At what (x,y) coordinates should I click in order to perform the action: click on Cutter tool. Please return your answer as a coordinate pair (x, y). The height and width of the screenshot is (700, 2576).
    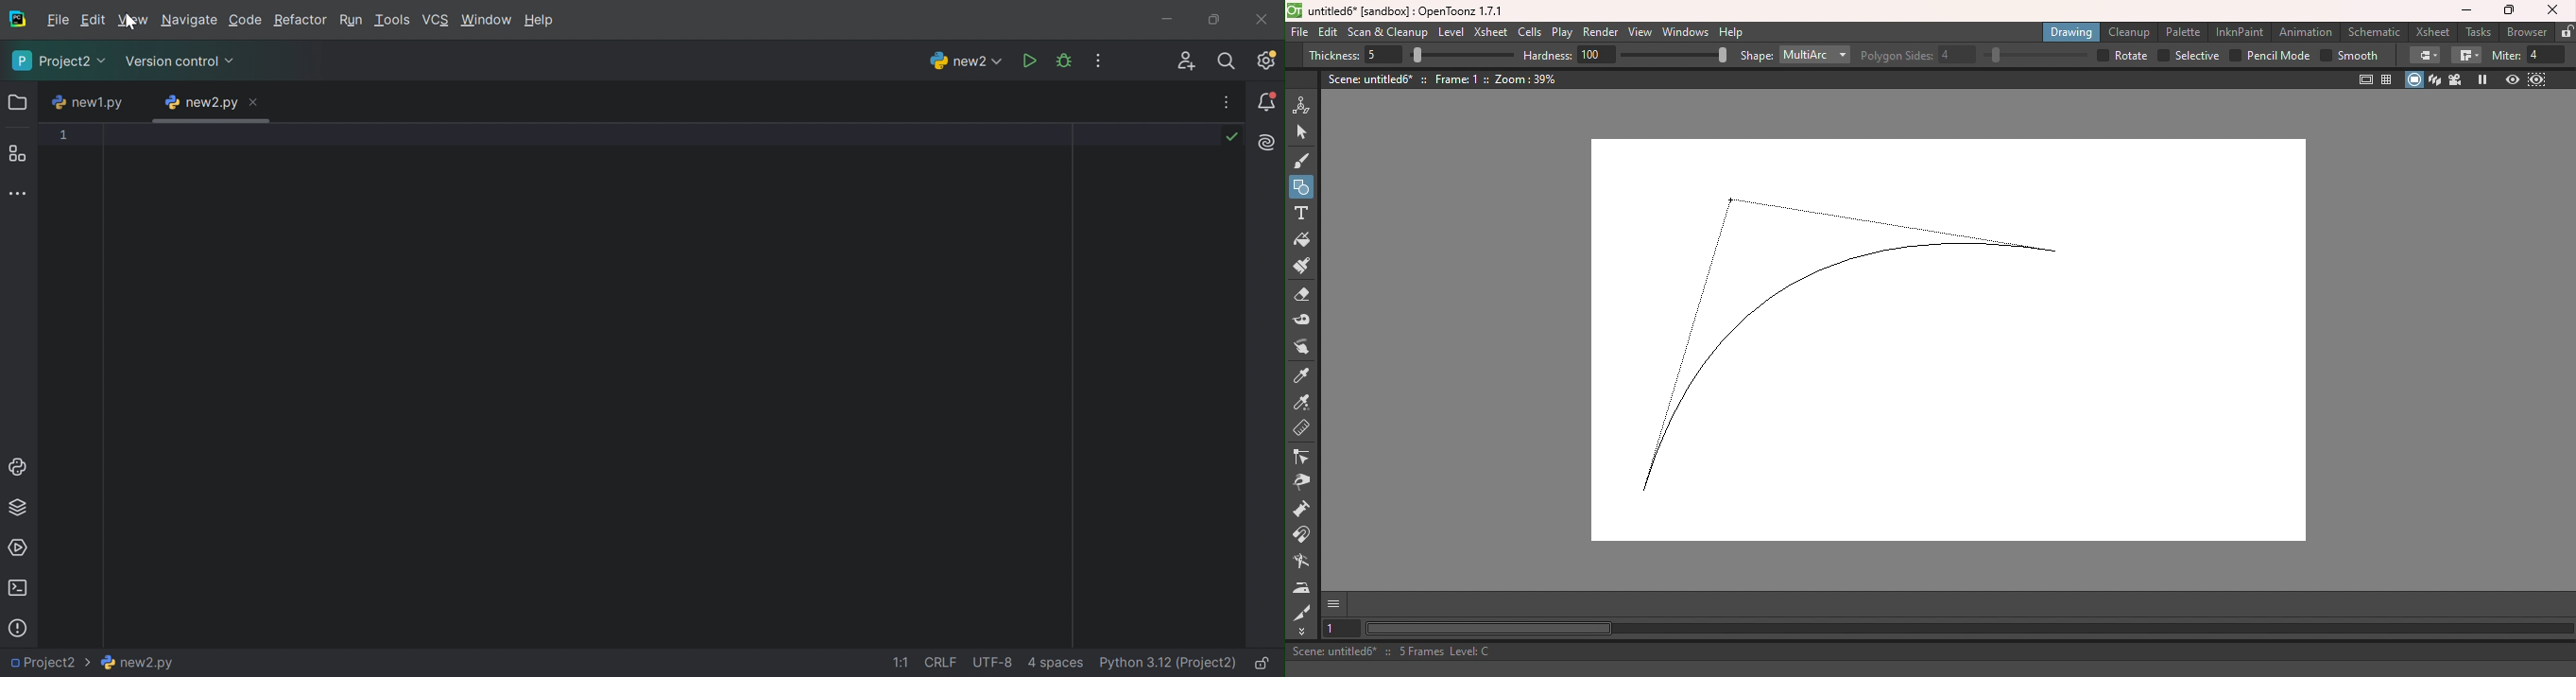
    Looking at the image, I should click on (1299, 611).